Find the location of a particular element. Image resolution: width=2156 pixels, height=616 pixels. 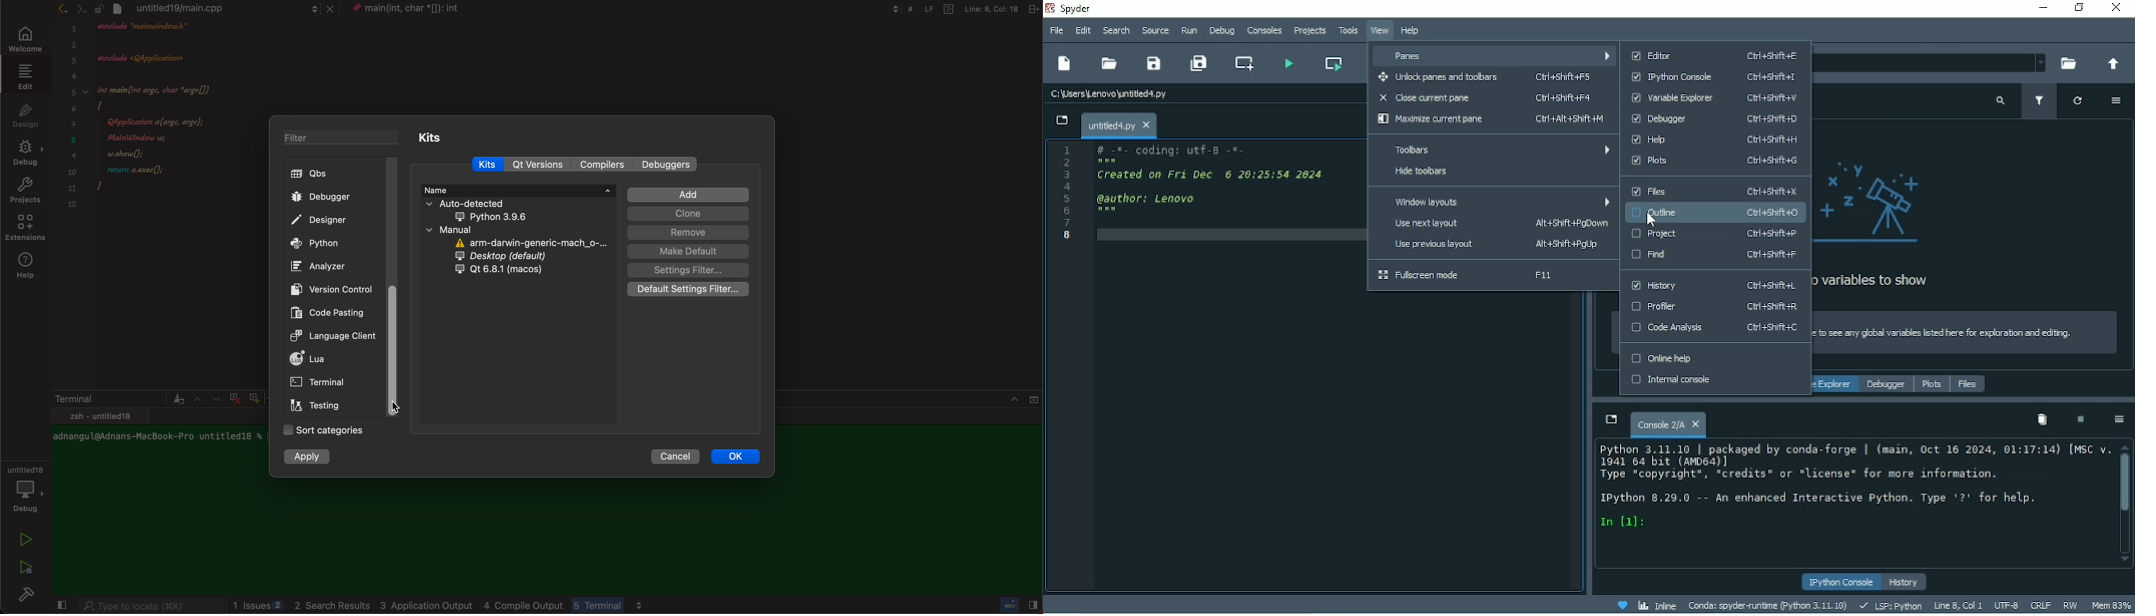

File location is located at coordinates (1930, 63).